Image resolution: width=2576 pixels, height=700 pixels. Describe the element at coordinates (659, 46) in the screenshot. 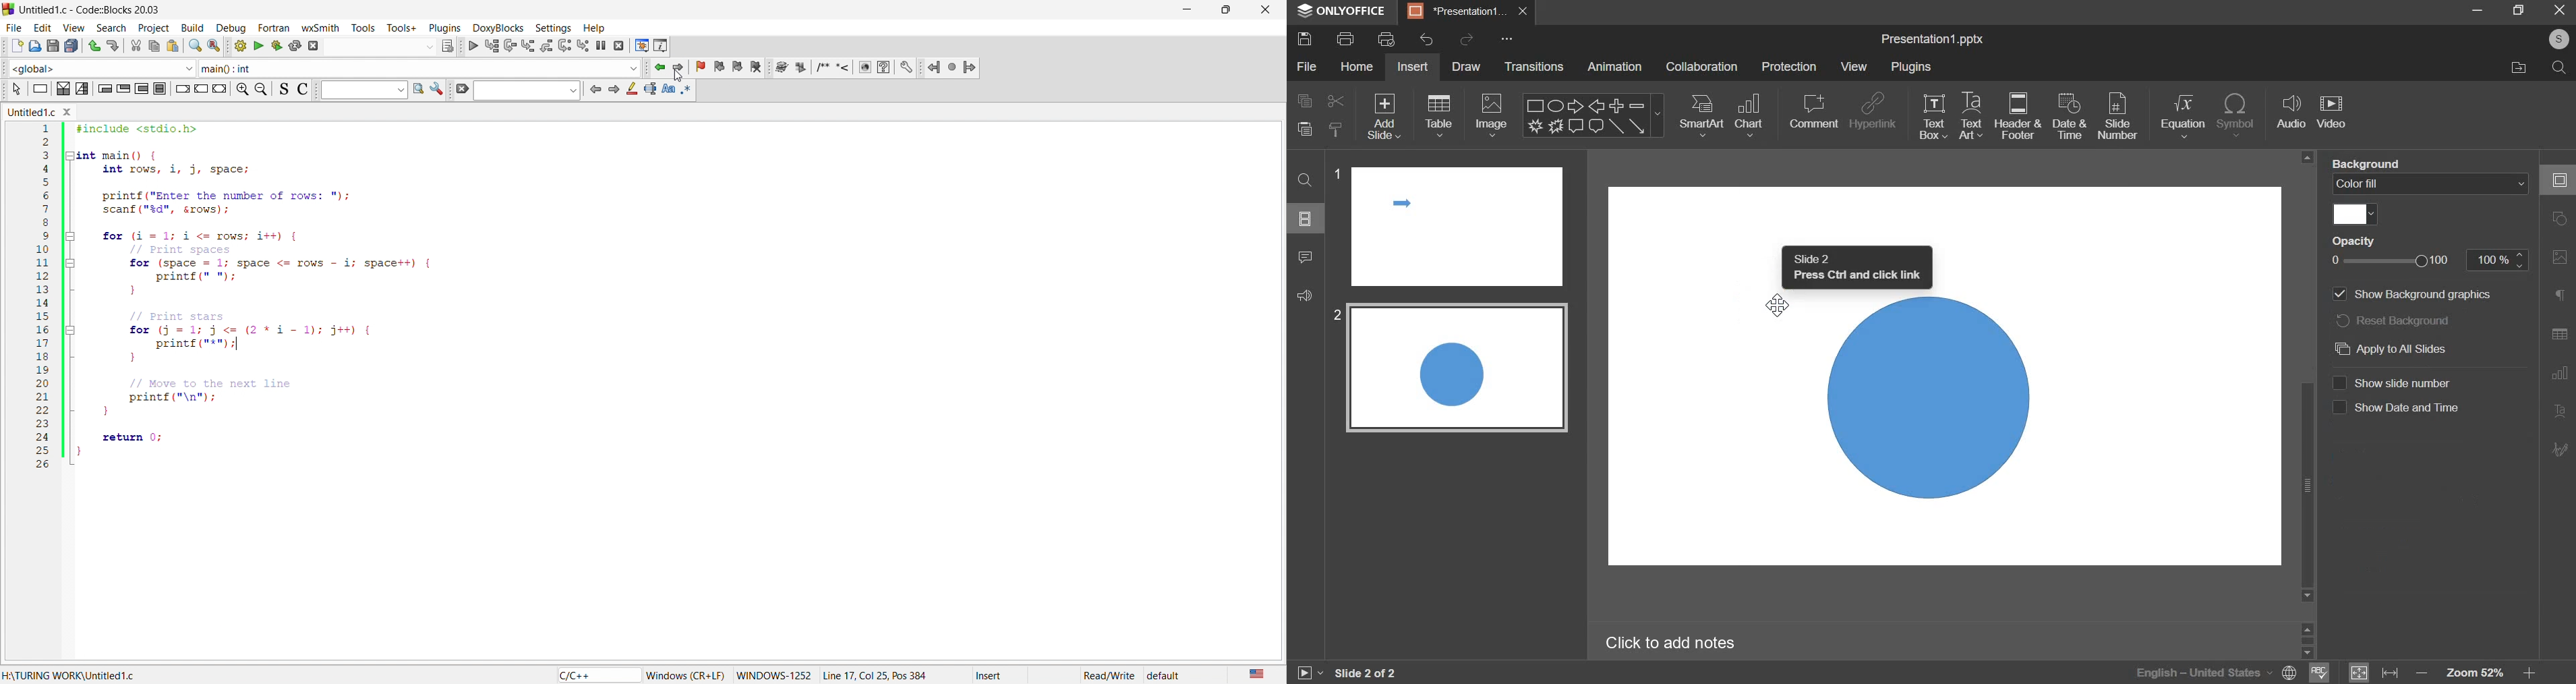

I see `info` at that location.